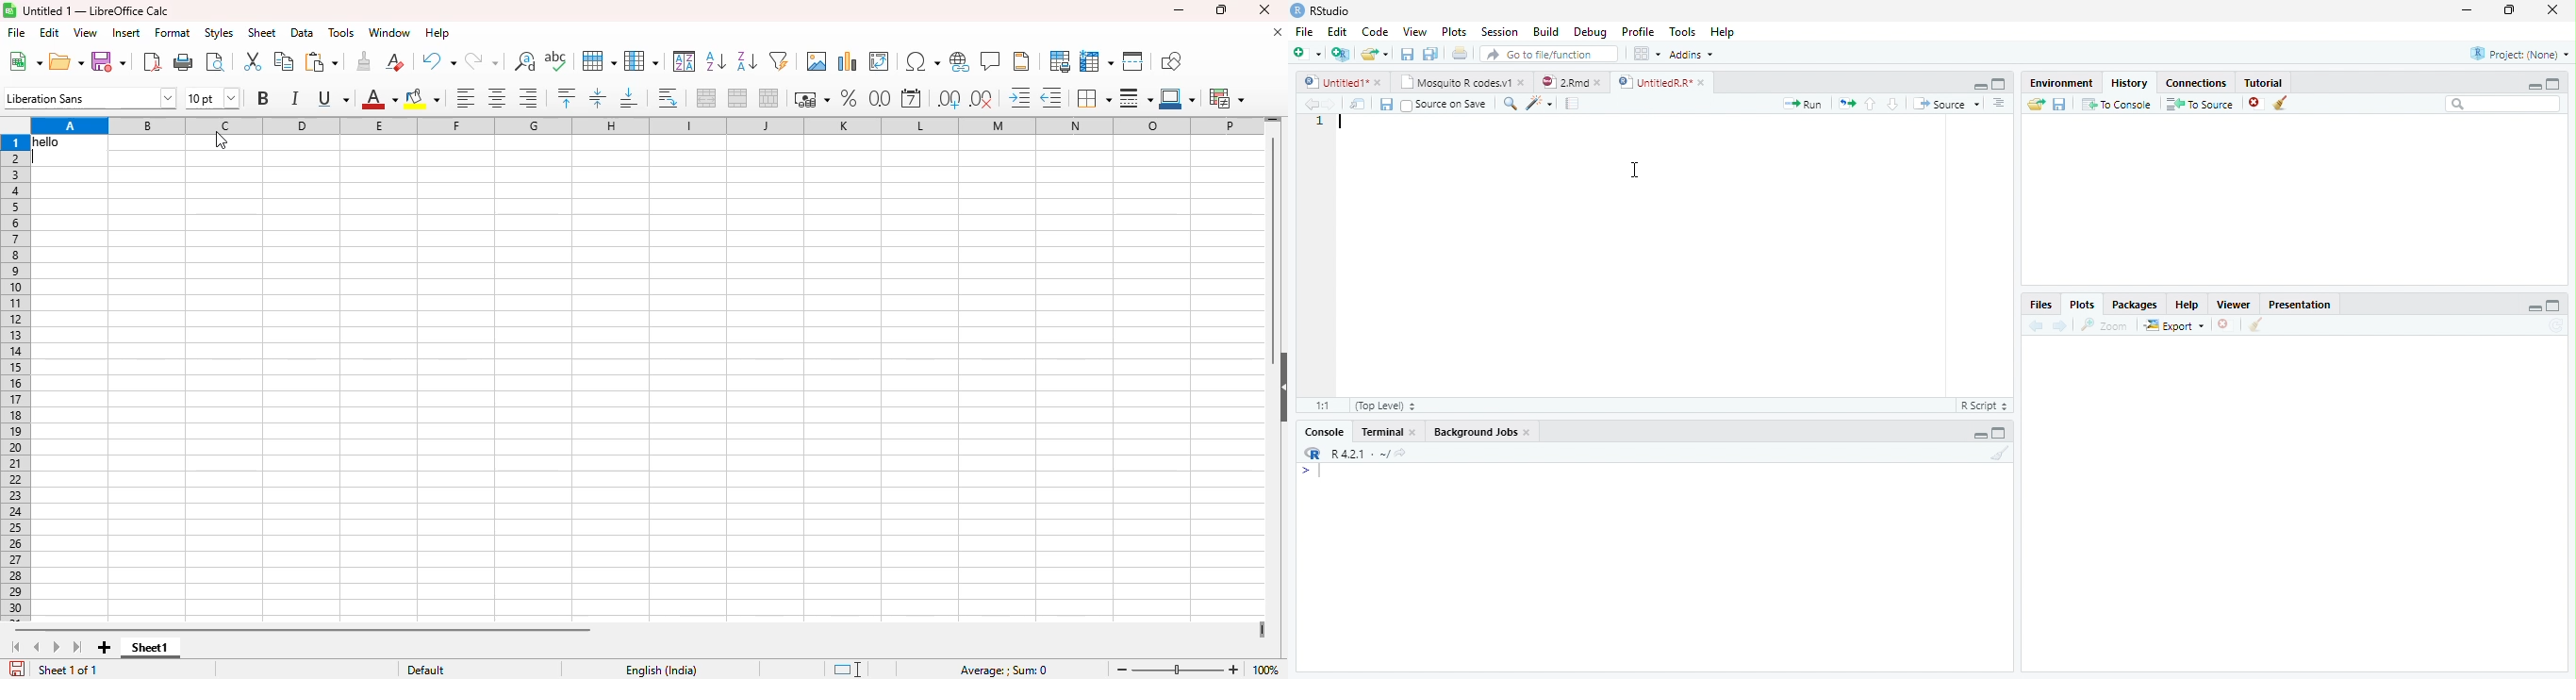 This screenshot has height=700, width=2576. Describe the element at coordinates (1981, 87) in the screenshot. I see `minimize` at that location.